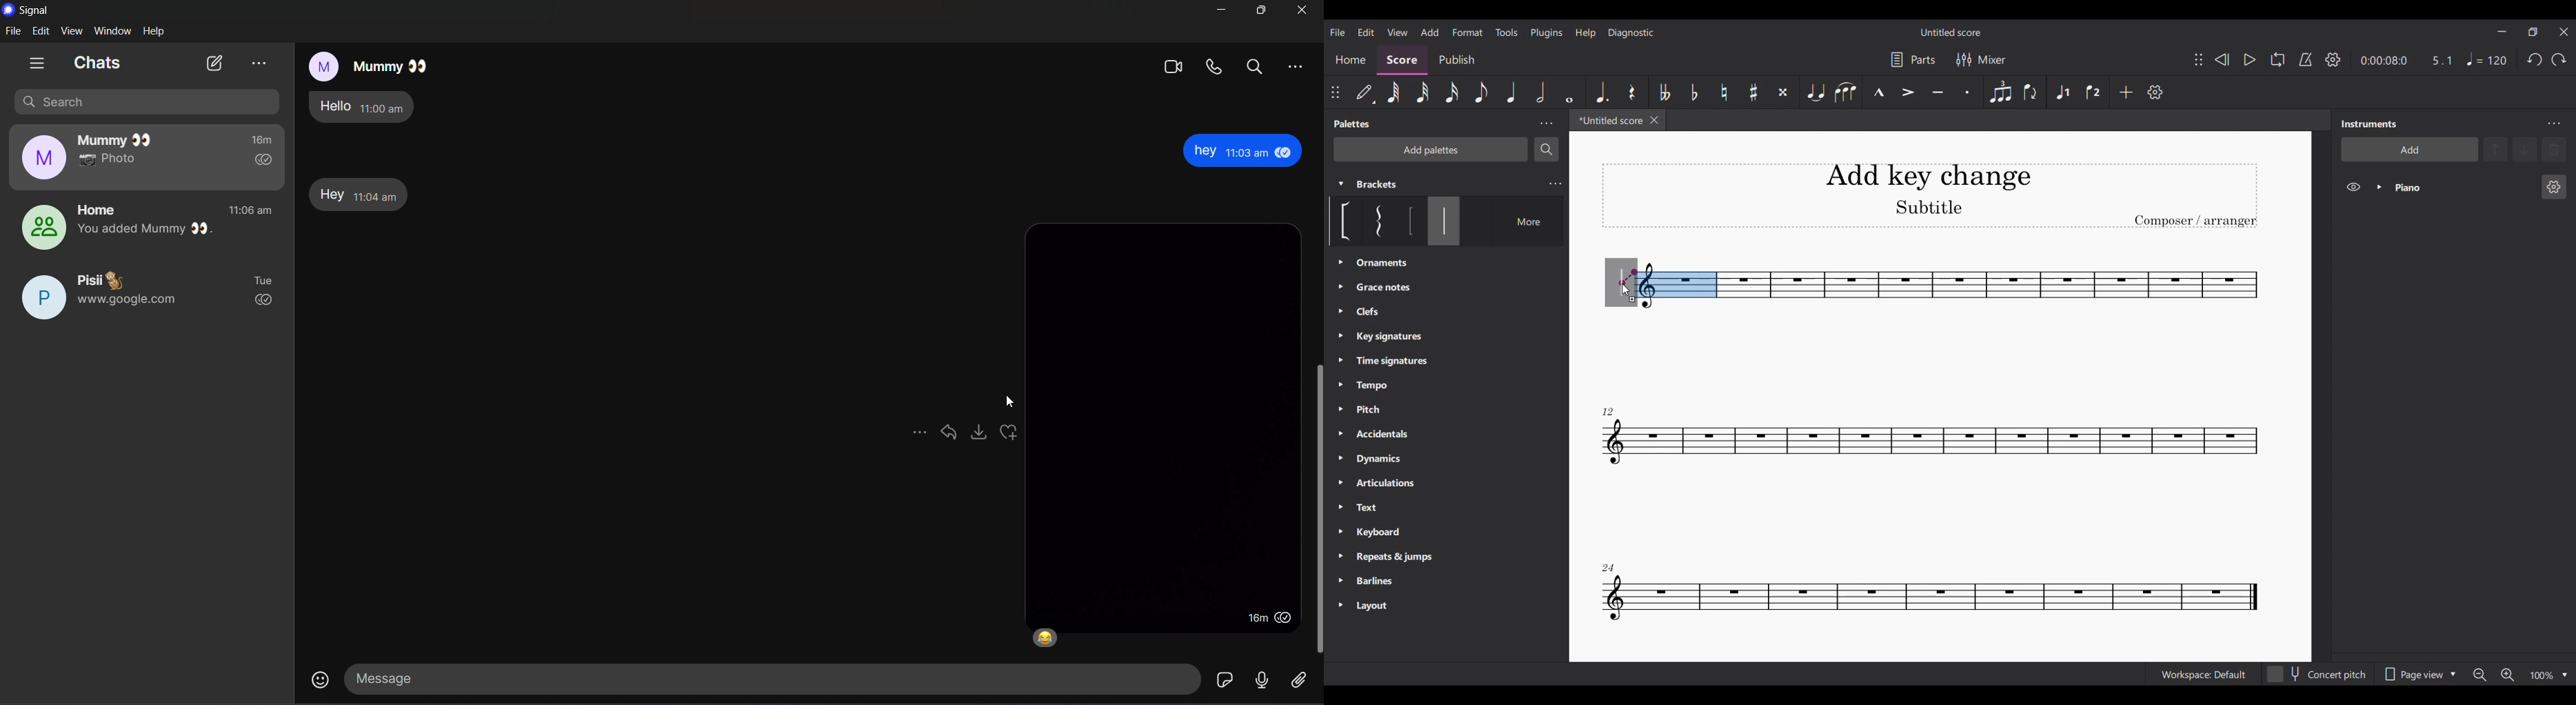 The width and height of the screenshot is (2576, 728). I want to click on sticker, so click(1225, 680).